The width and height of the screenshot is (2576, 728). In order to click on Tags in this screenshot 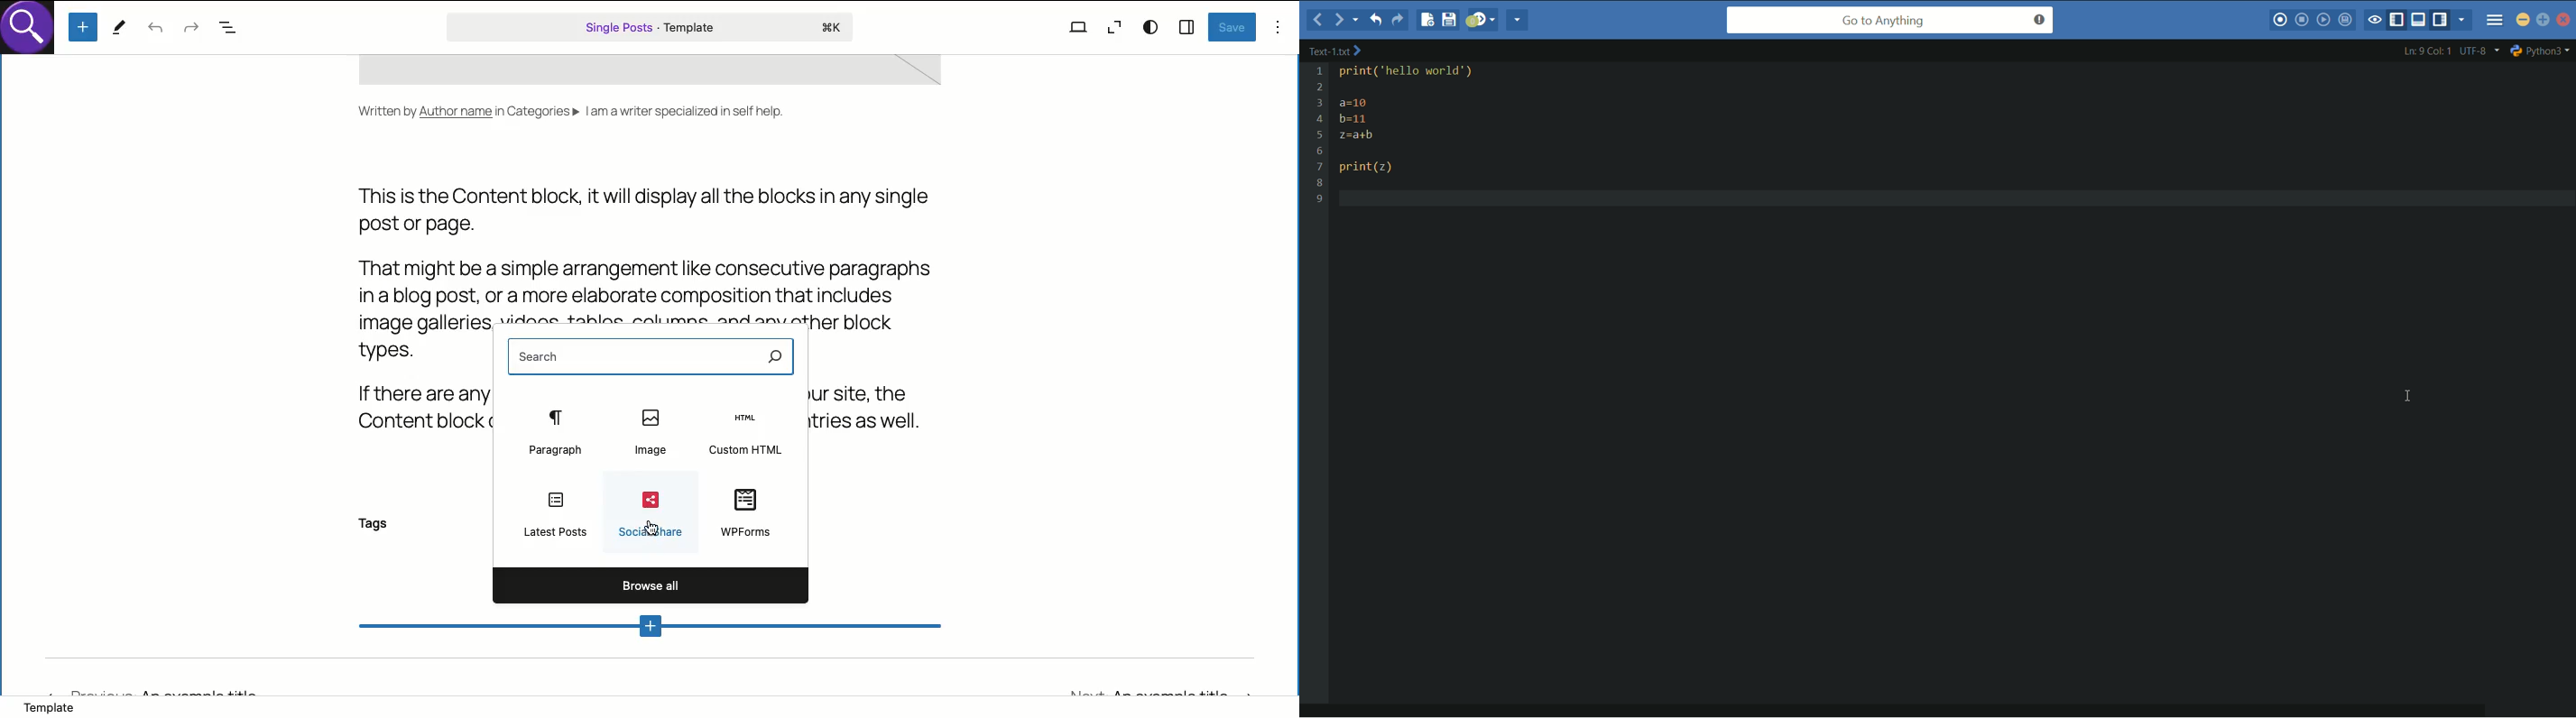, I will do `click(379, 524)`.